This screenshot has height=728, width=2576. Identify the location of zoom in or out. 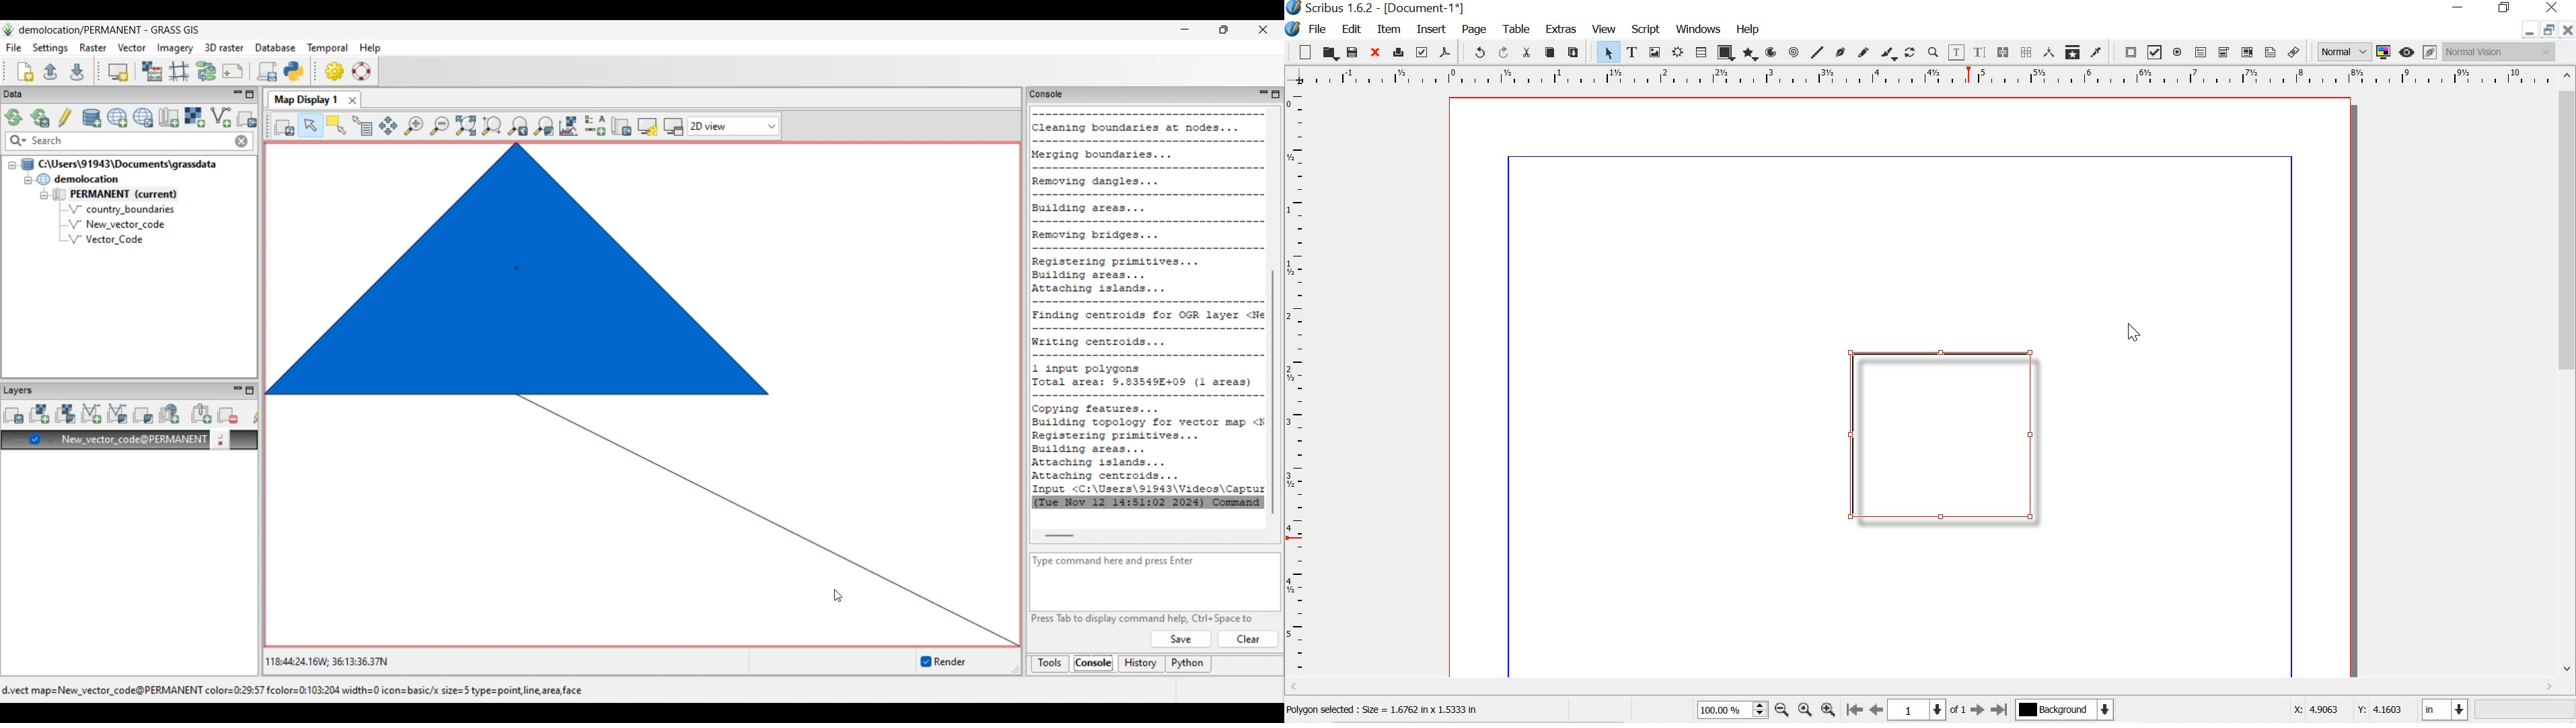
(1933, 52).